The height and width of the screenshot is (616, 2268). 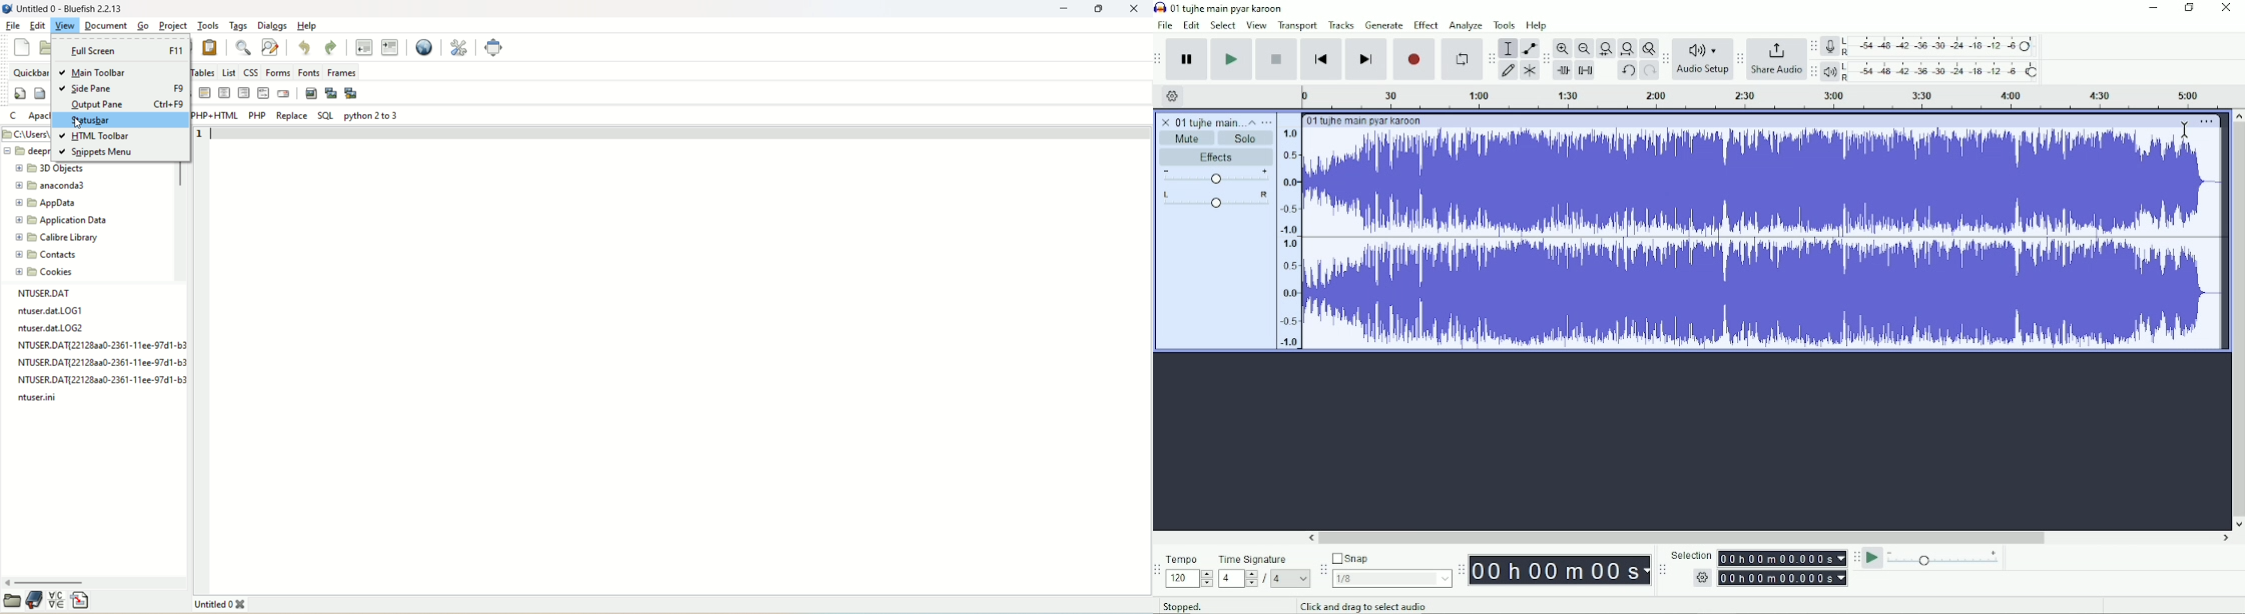 What do you see at coordinates (1190, 578) in the screenshot?
I see `120` at bounding box center [1190, 578].